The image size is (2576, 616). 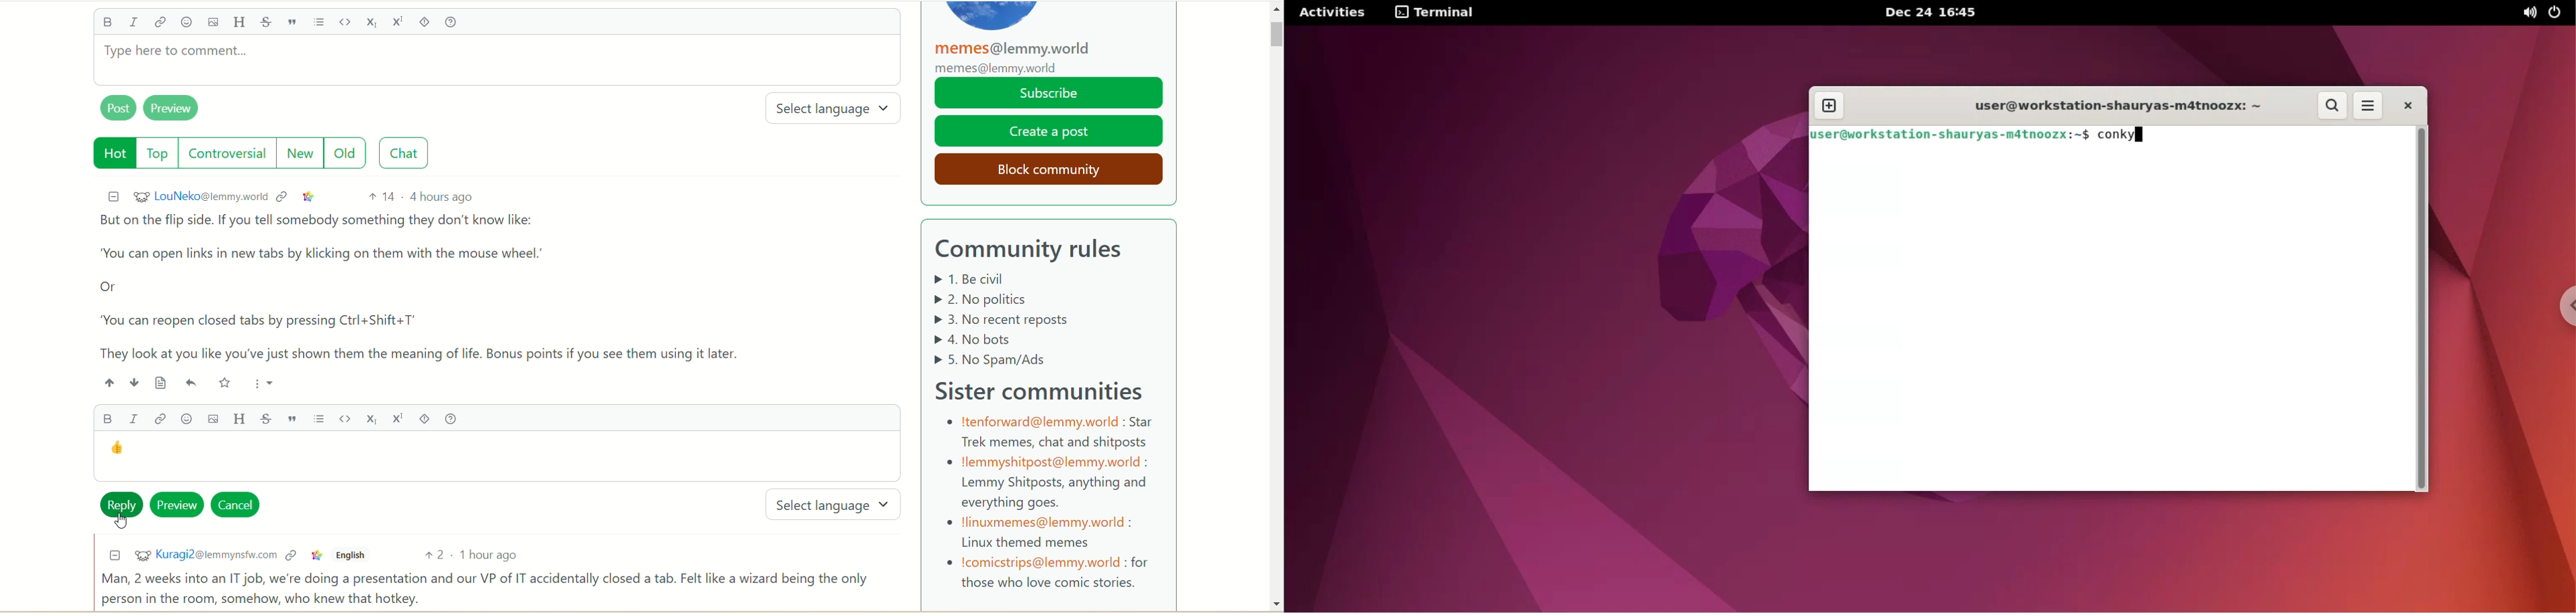 What do you see at coordinates (110, 382) in the screenshot?
I see `upvote` at bounding box center [110, 382].